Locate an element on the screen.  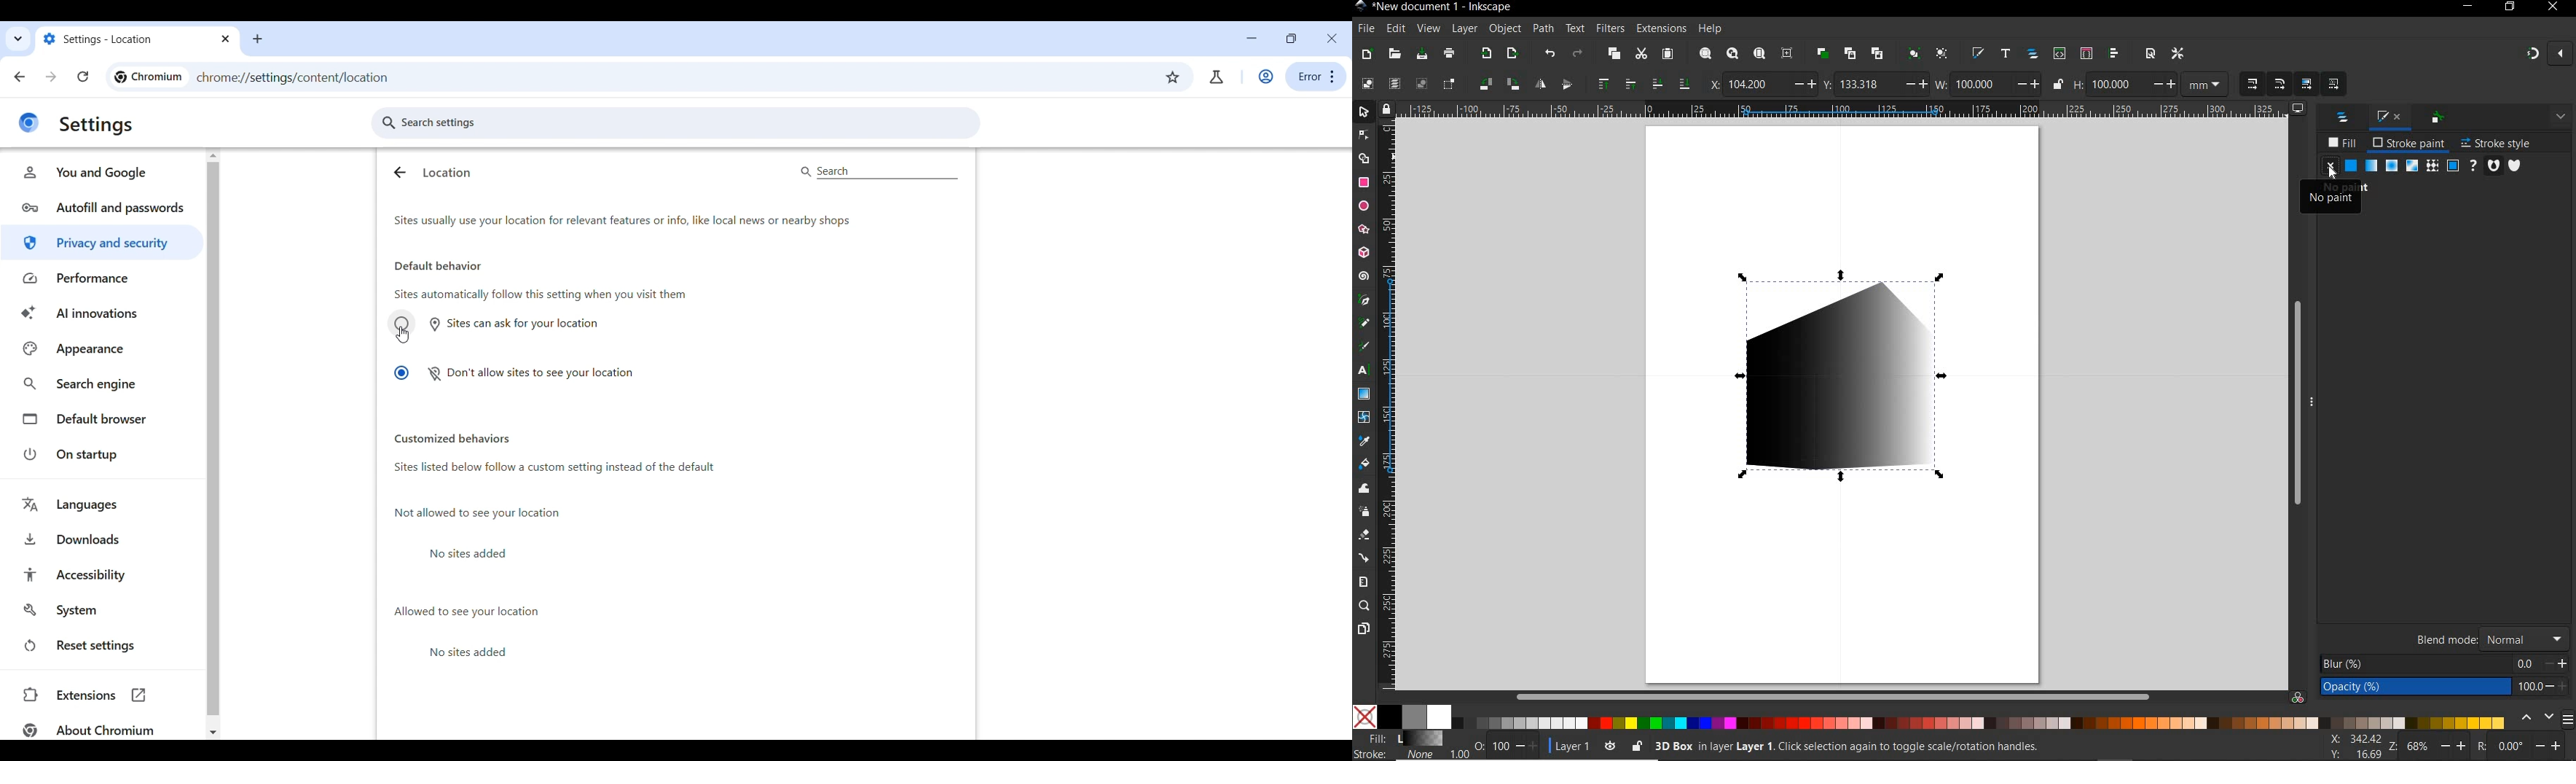
101 is located at coordinates (1978, 85).